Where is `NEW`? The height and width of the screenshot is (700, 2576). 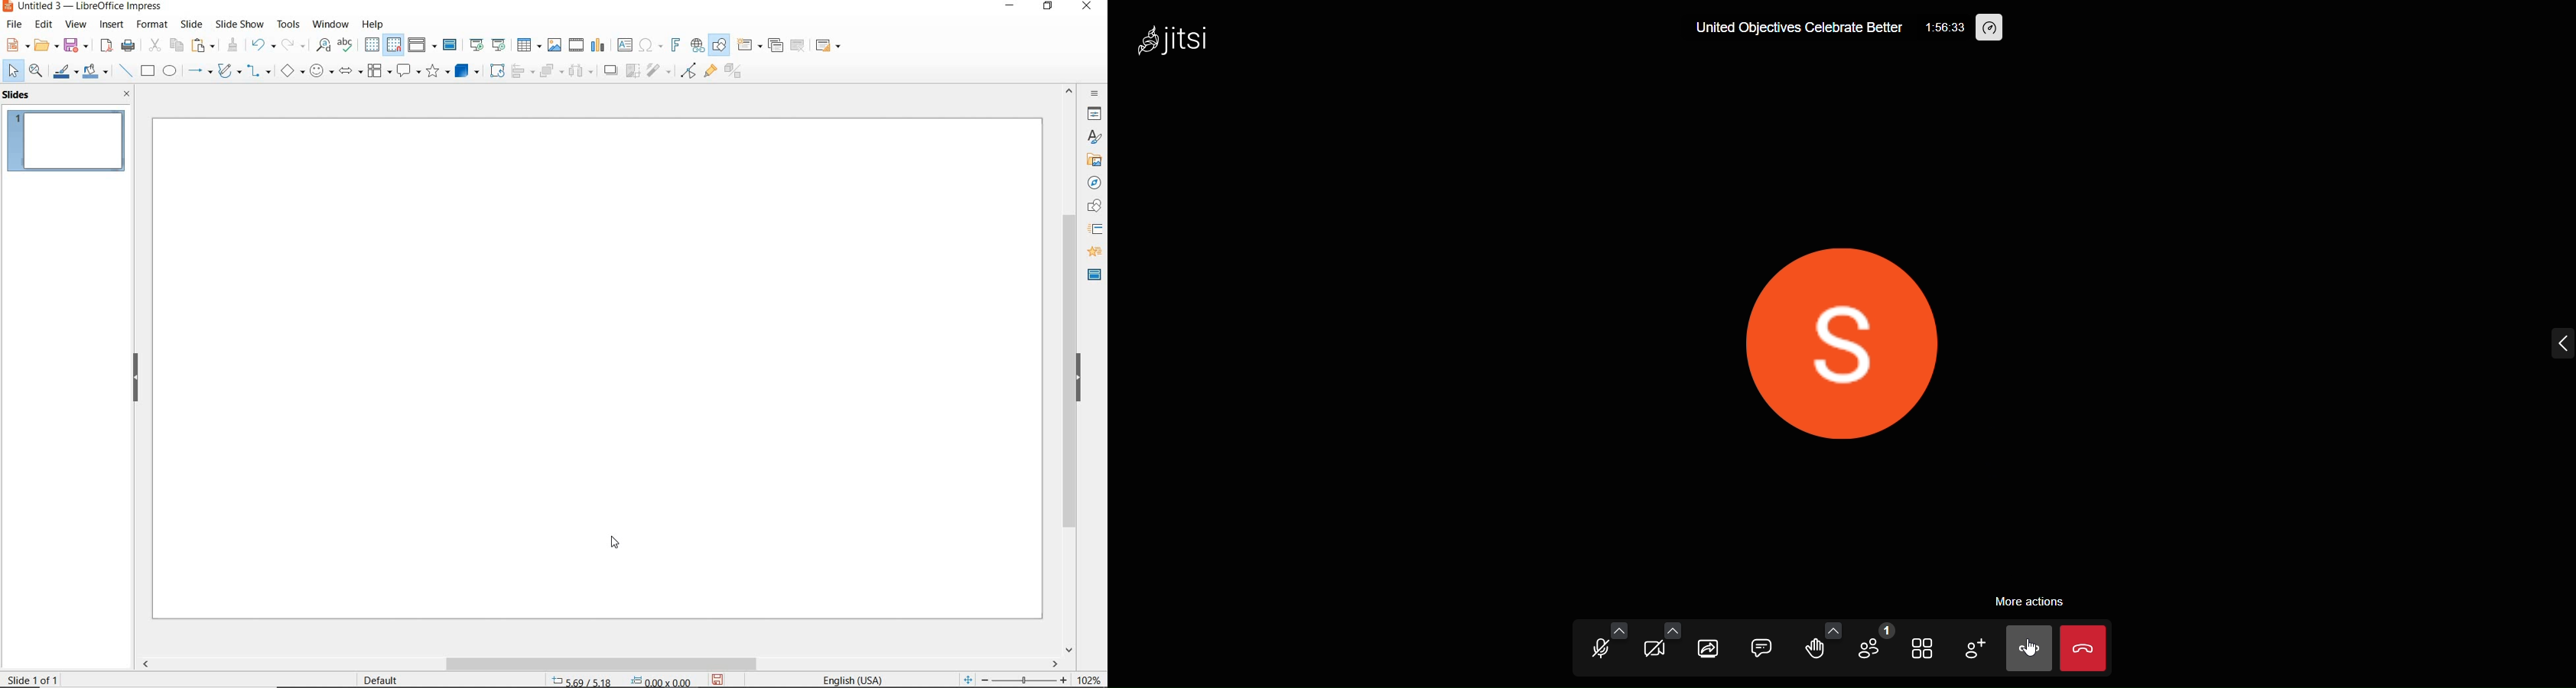
NEW is located at coordinates (15, 44).